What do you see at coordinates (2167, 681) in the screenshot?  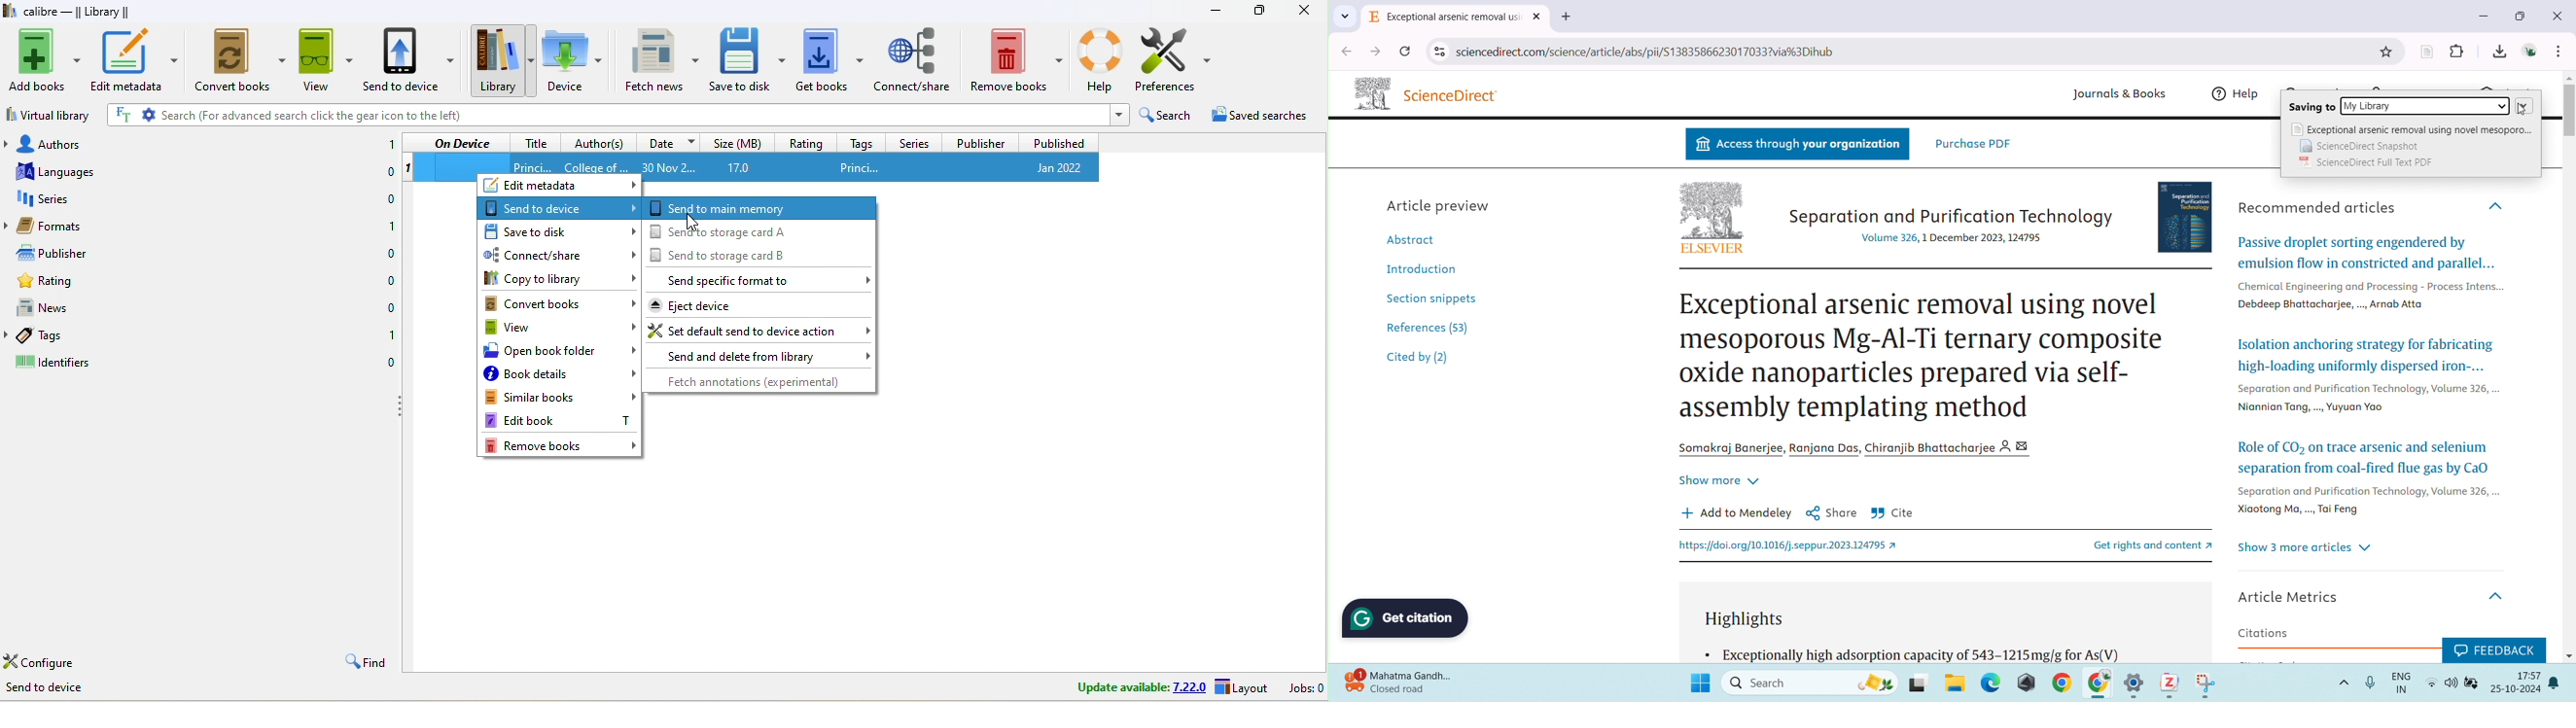 I see `zotero app` at bounding box center [2167, 681].